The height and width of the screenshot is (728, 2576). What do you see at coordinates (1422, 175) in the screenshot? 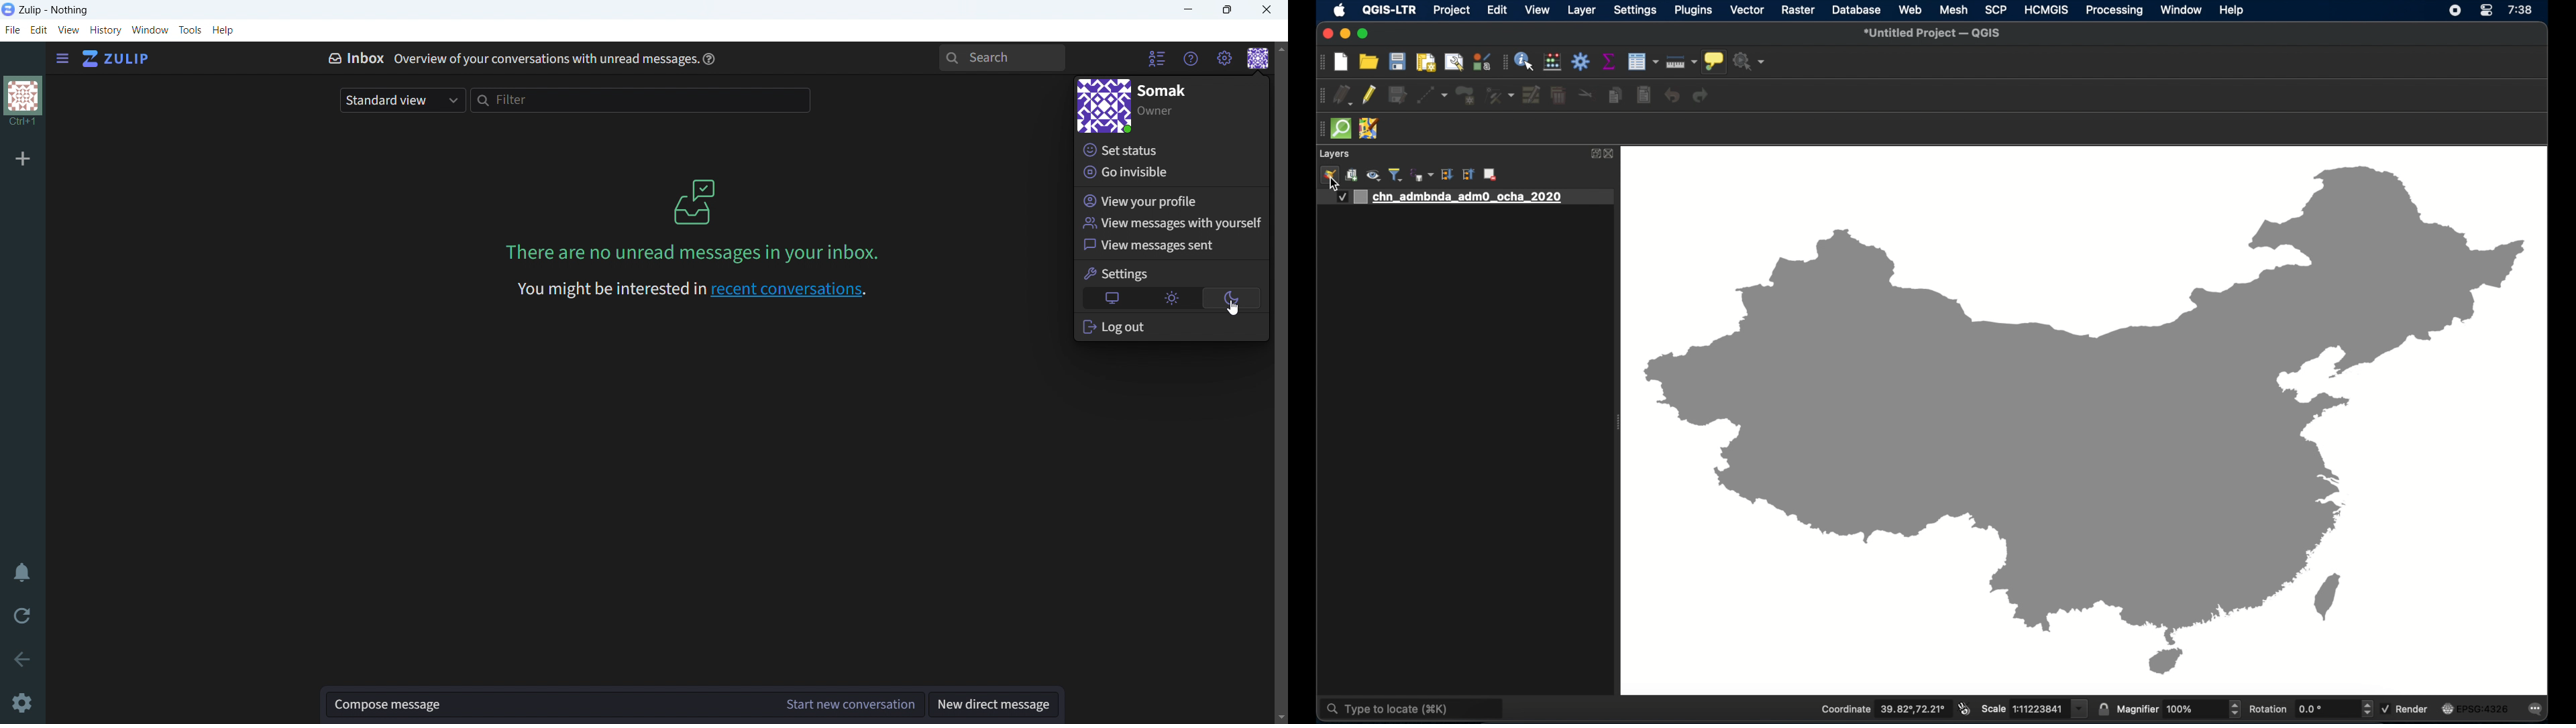
I see `filter legend by expression` at bounding box center [1422, 175].